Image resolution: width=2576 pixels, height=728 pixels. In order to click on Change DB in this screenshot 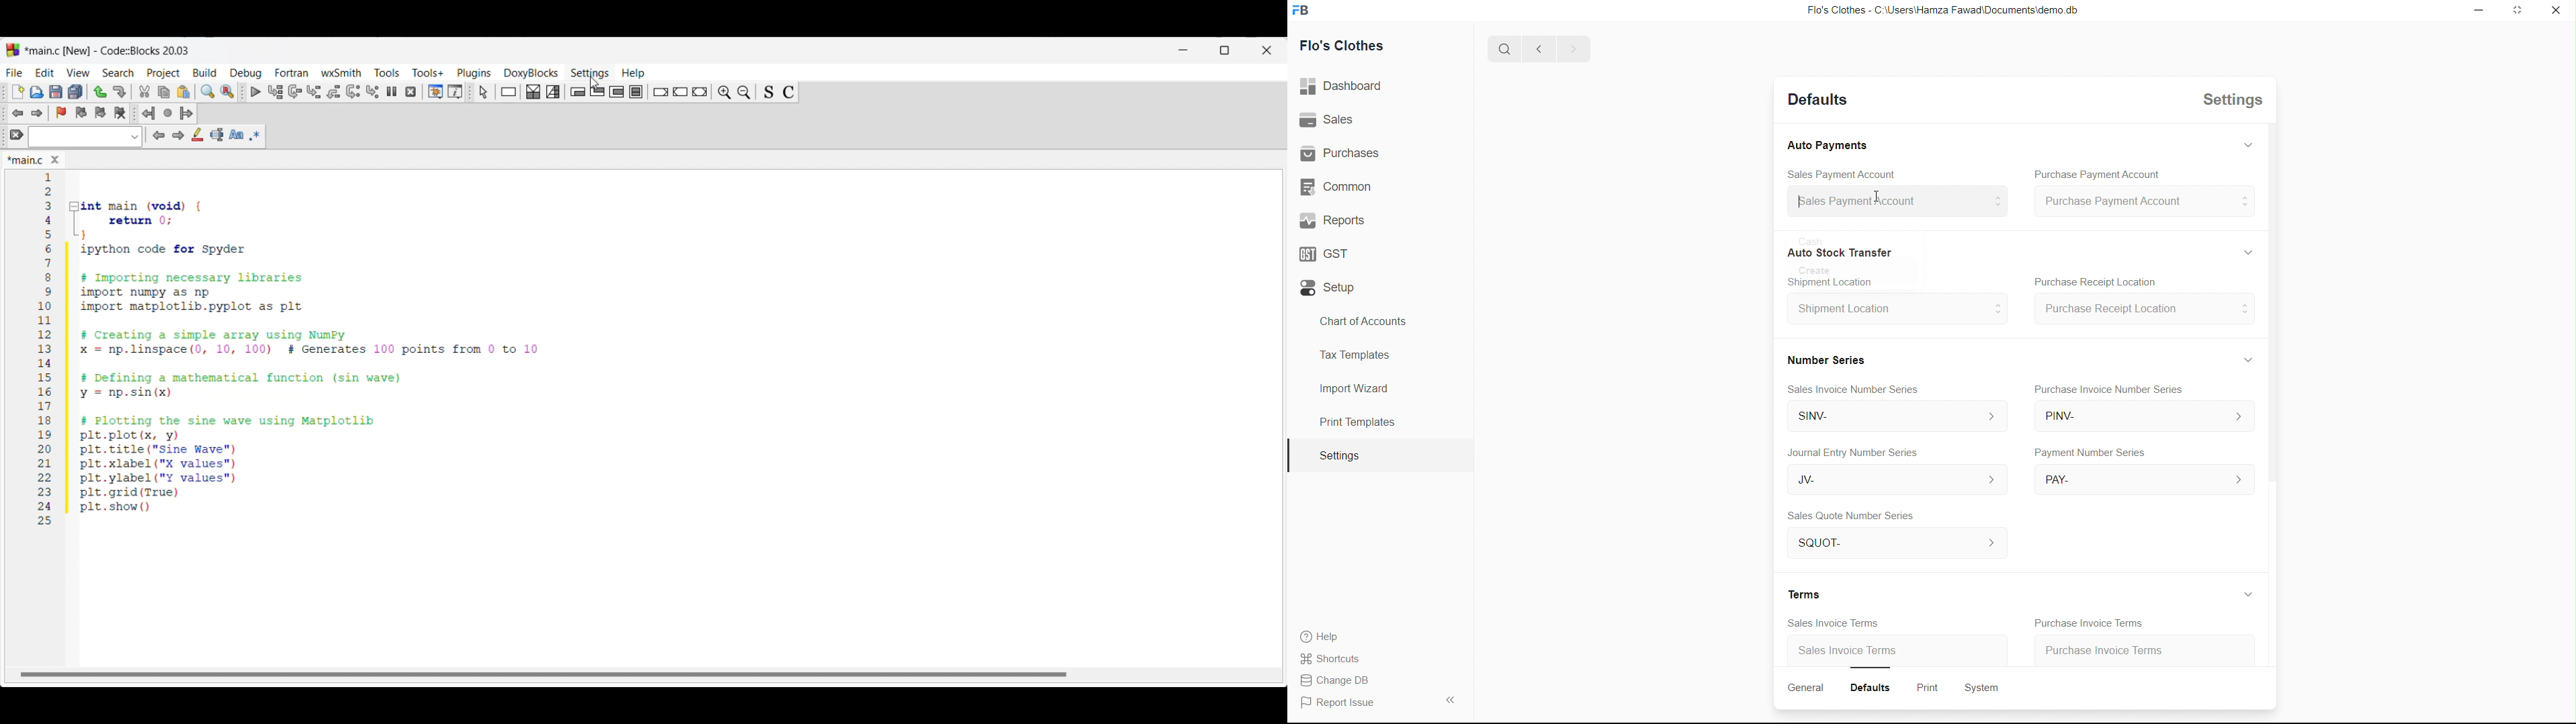, I will do `click(1339, 681)`.